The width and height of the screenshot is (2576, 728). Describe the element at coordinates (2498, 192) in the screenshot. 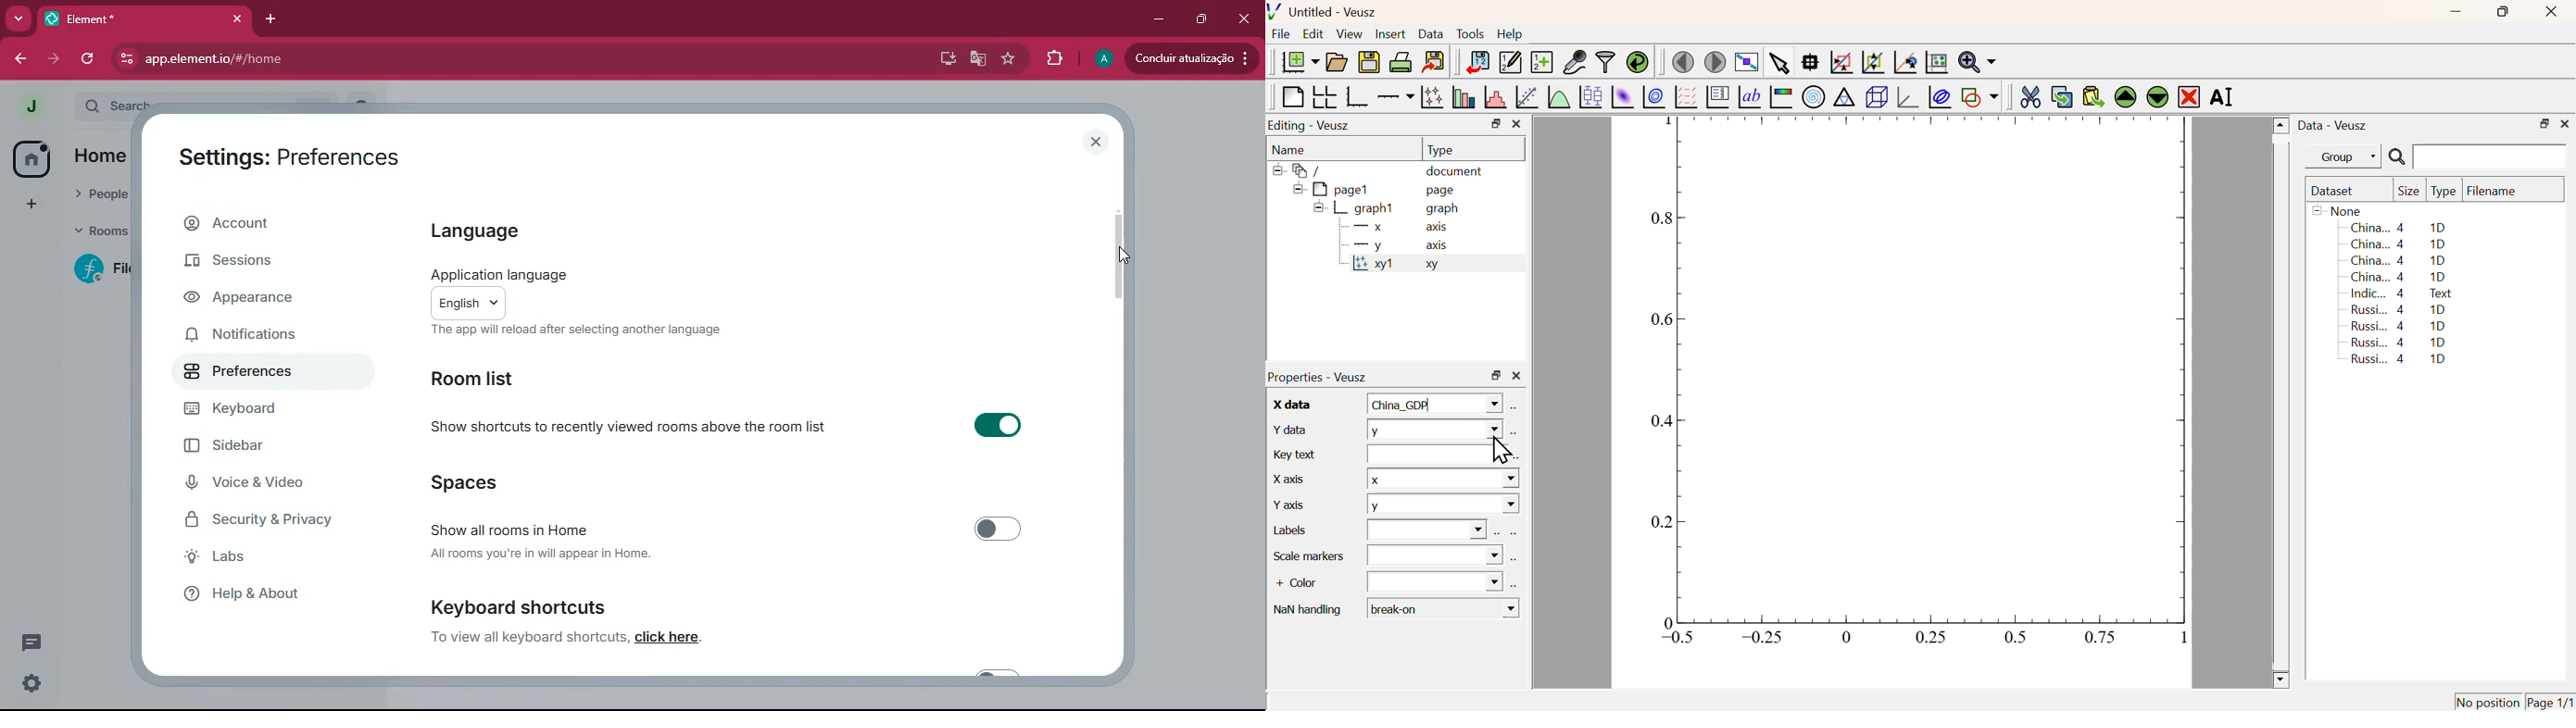

I see `Filename` at that location.